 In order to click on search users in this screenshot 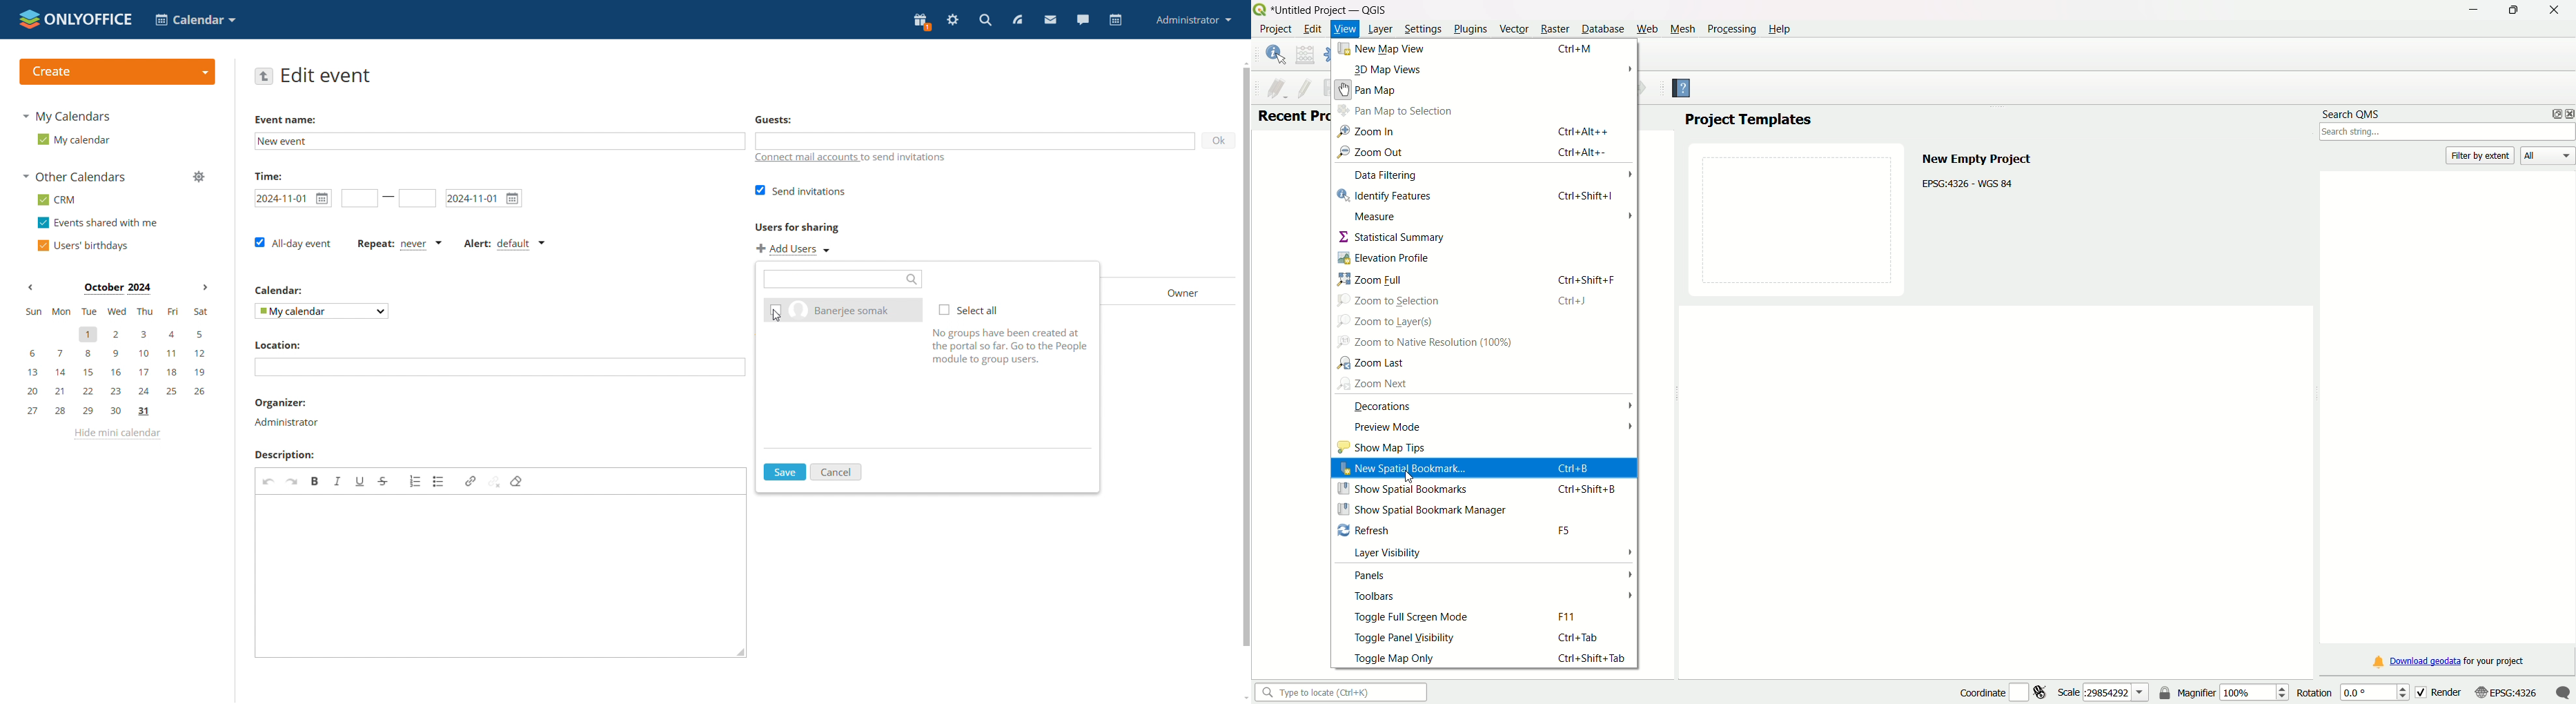, I will do `click(843, 279)`.